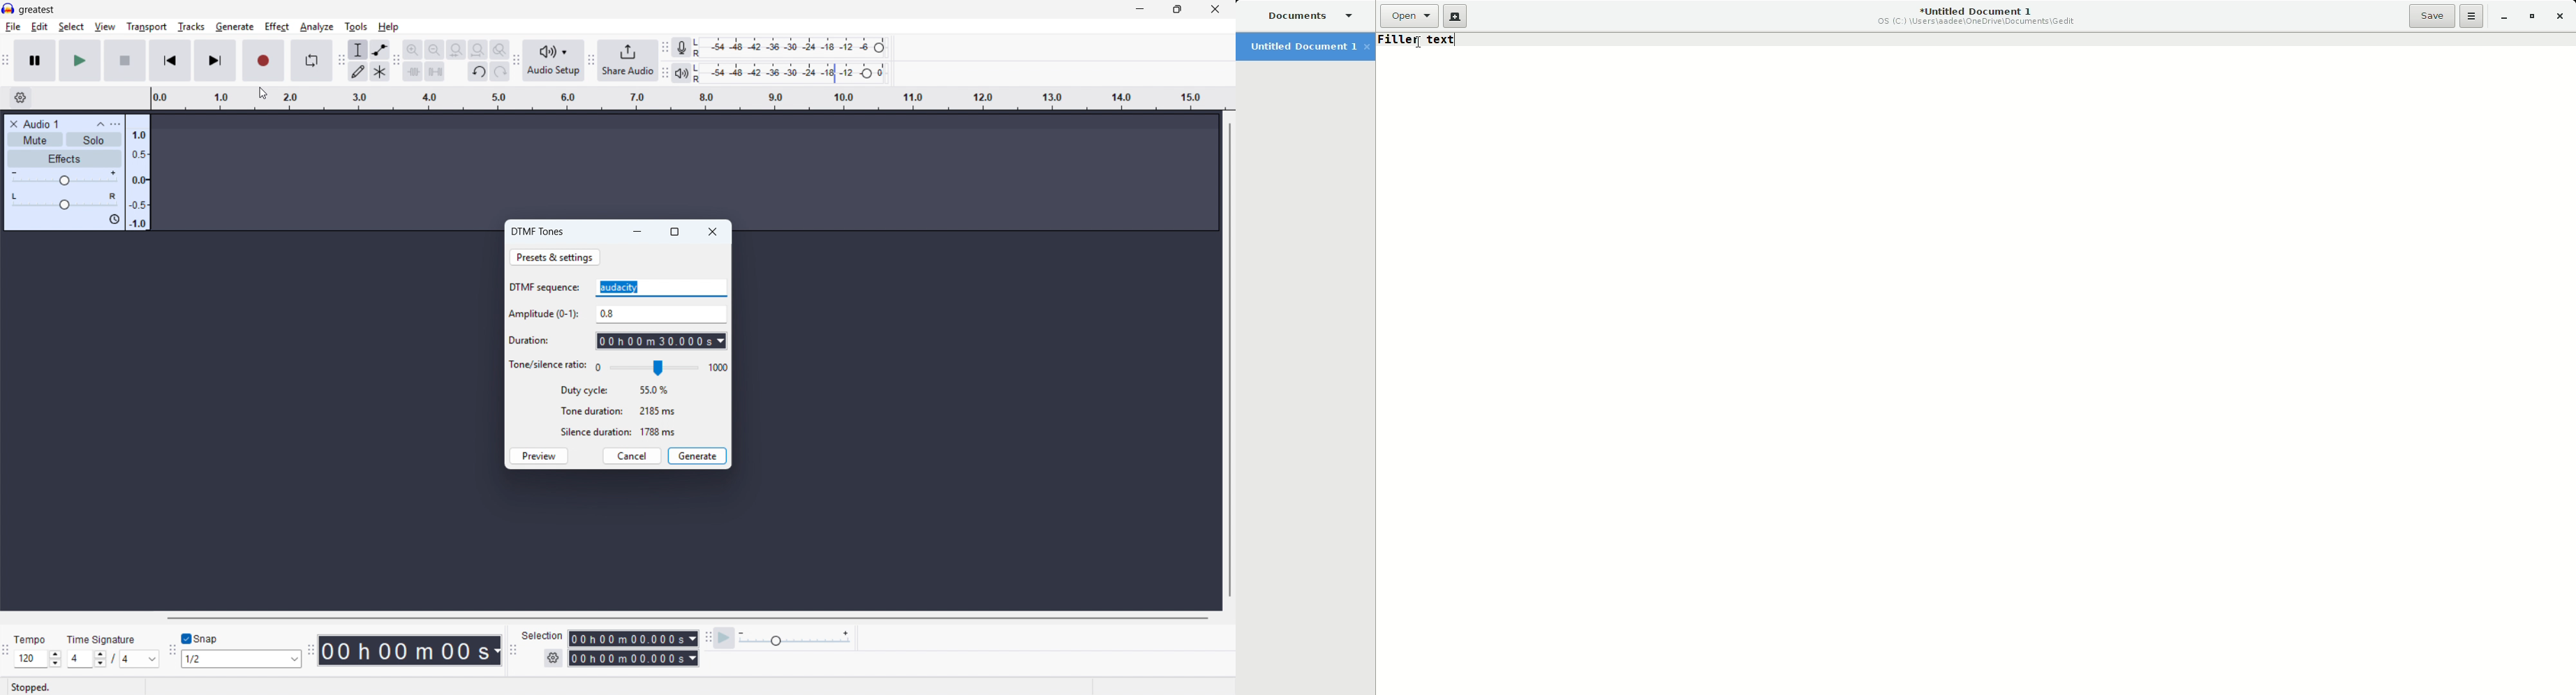 Image resolution: width=2576 pixels, height=700 pixels. What do you see at coordinates (675, 231) in the screenshot?
I see `maximise ` at bounding box center [675, 231].